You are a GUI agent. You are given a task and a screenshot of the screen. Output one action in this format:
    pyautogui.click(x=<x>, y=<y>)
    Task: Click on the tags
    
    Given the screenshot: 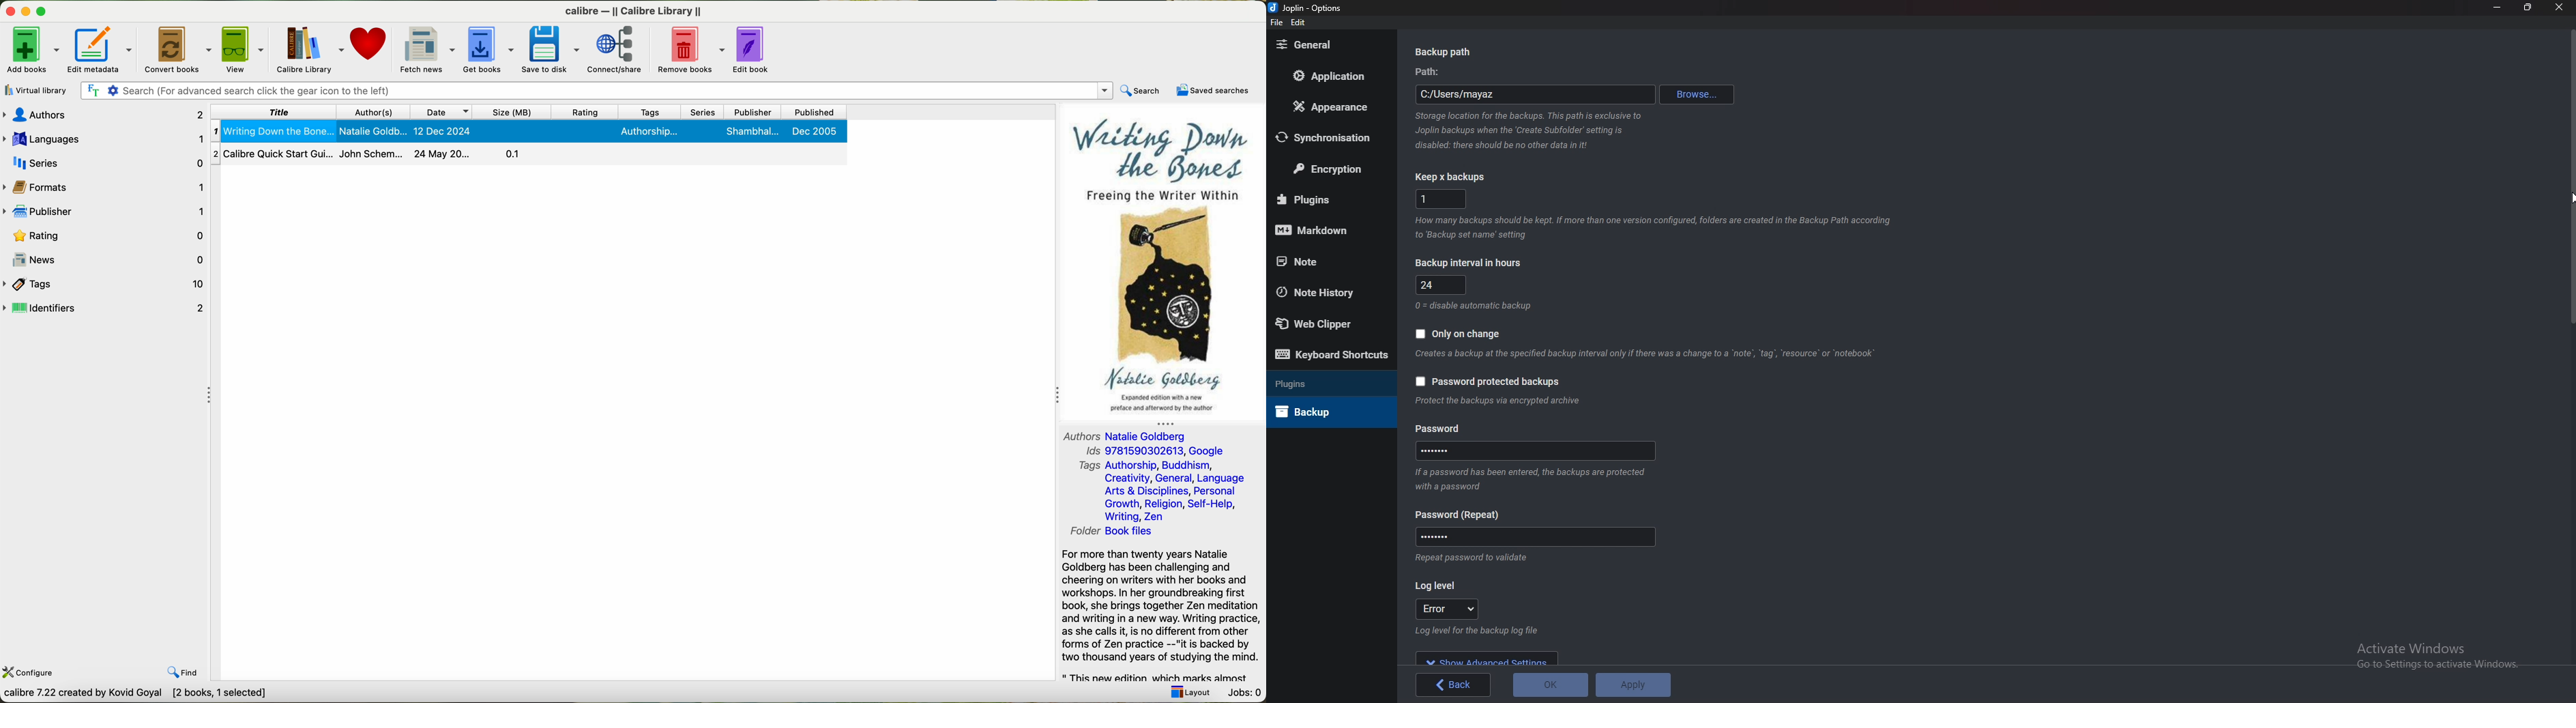 What is the action you would take?
    pyautogui.click(x=1162, y=491)
    